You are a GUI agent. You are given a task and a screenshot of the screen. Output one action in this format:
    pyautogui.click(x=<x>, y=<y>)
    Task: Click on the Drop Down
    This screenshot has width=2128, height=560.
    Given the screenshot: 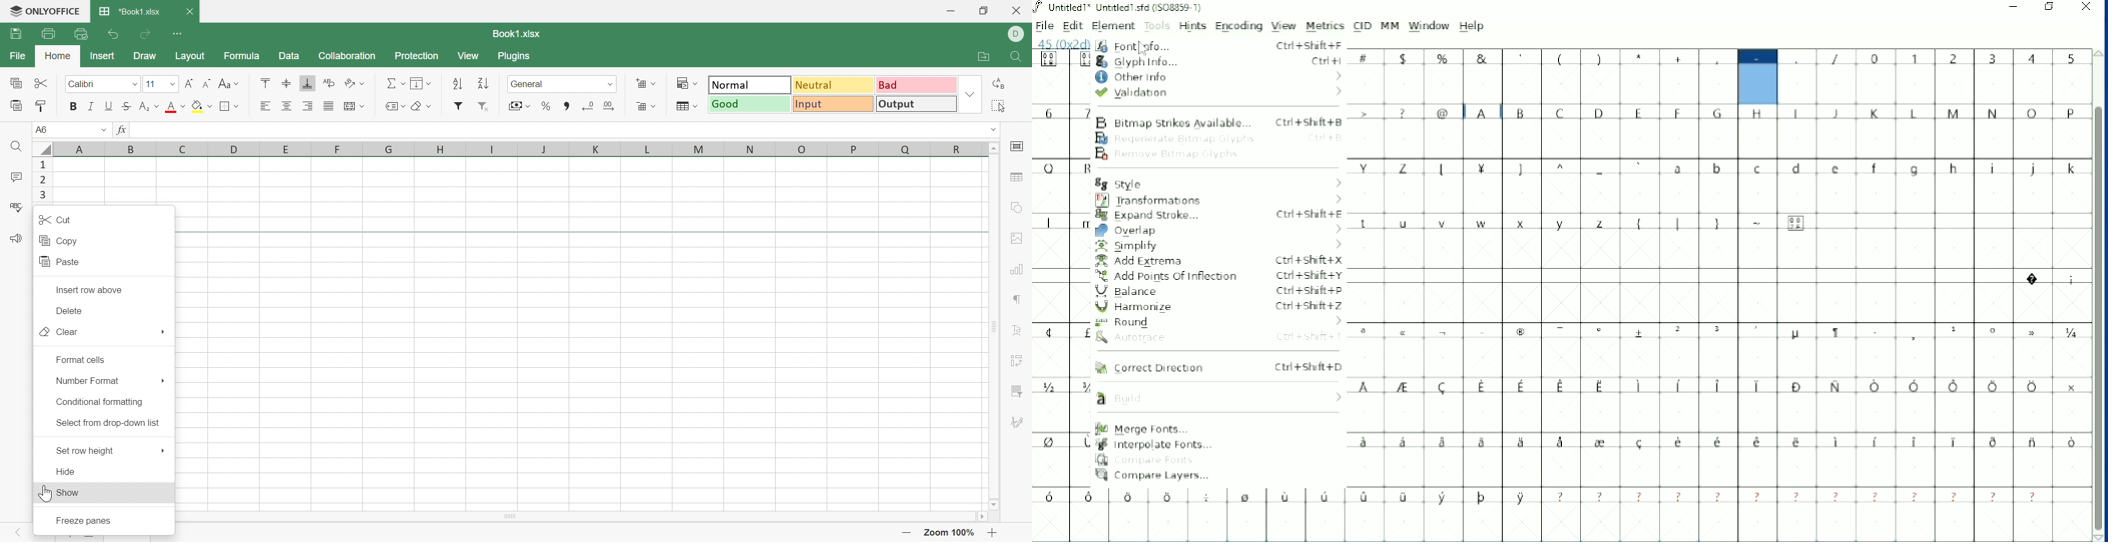 What is the action you would take?
    pyautogui.click(x=994, y=129)
    